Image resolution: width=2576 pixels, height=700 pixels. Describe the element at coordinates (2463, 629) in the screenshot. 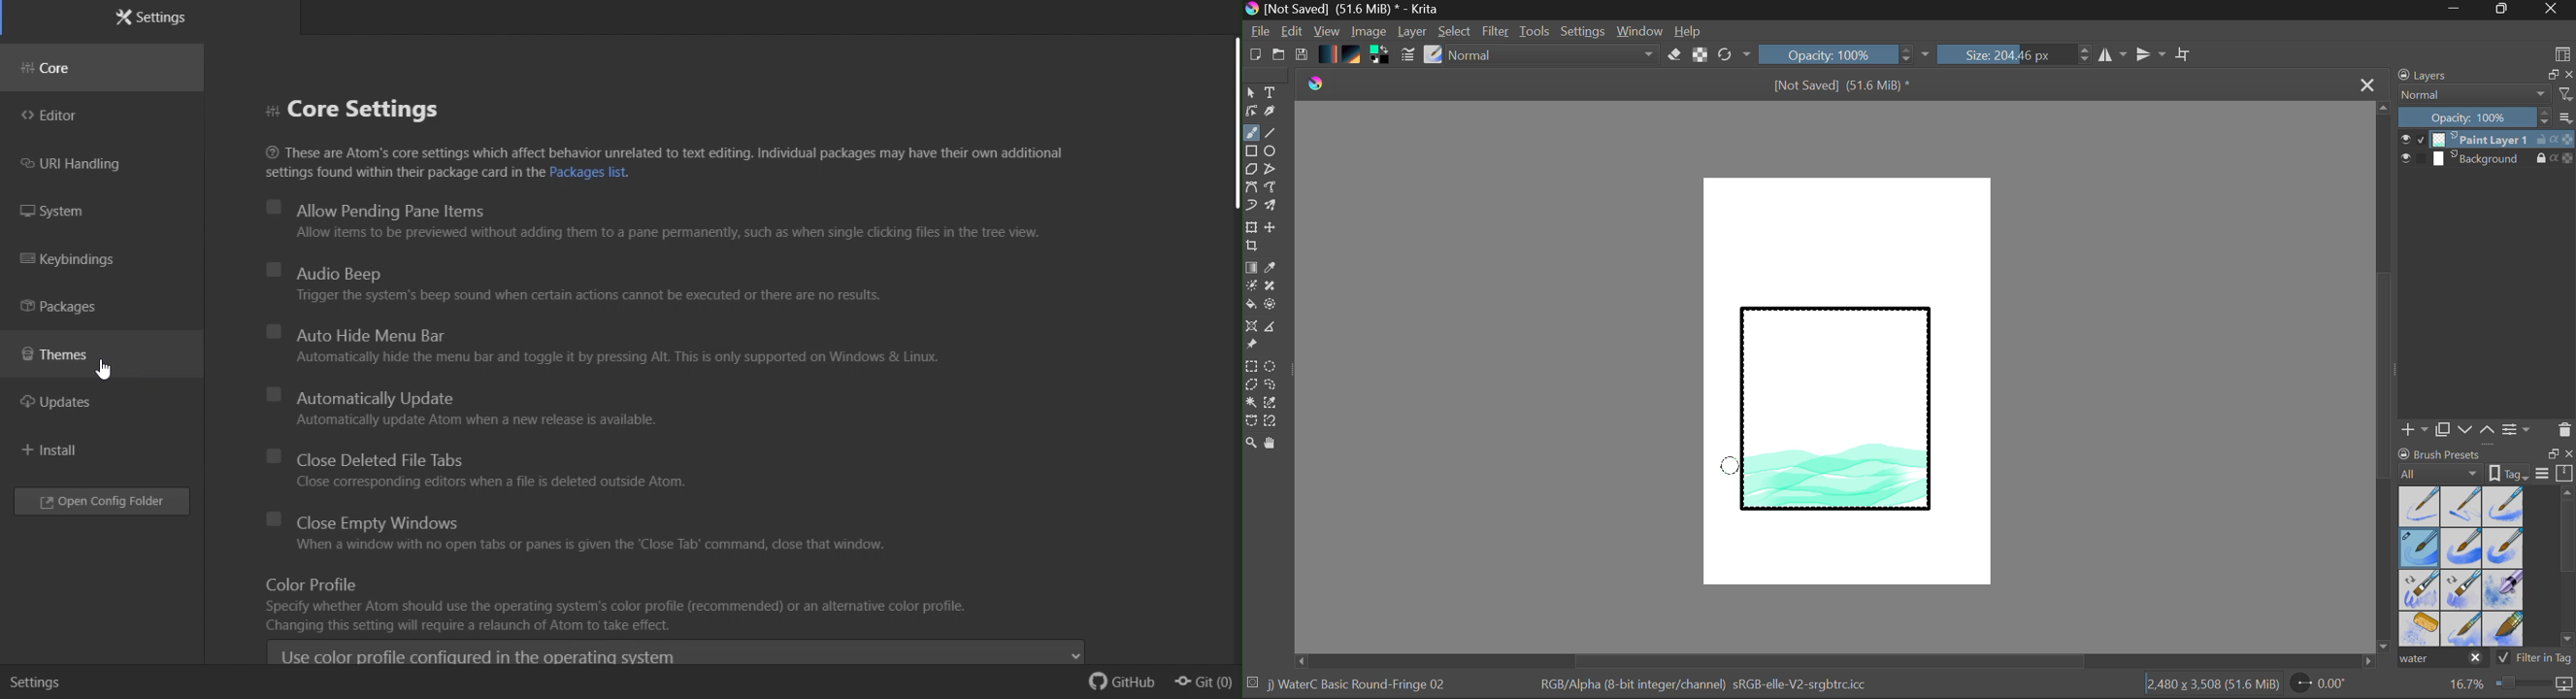

I see `Water C - Spread` at that location.